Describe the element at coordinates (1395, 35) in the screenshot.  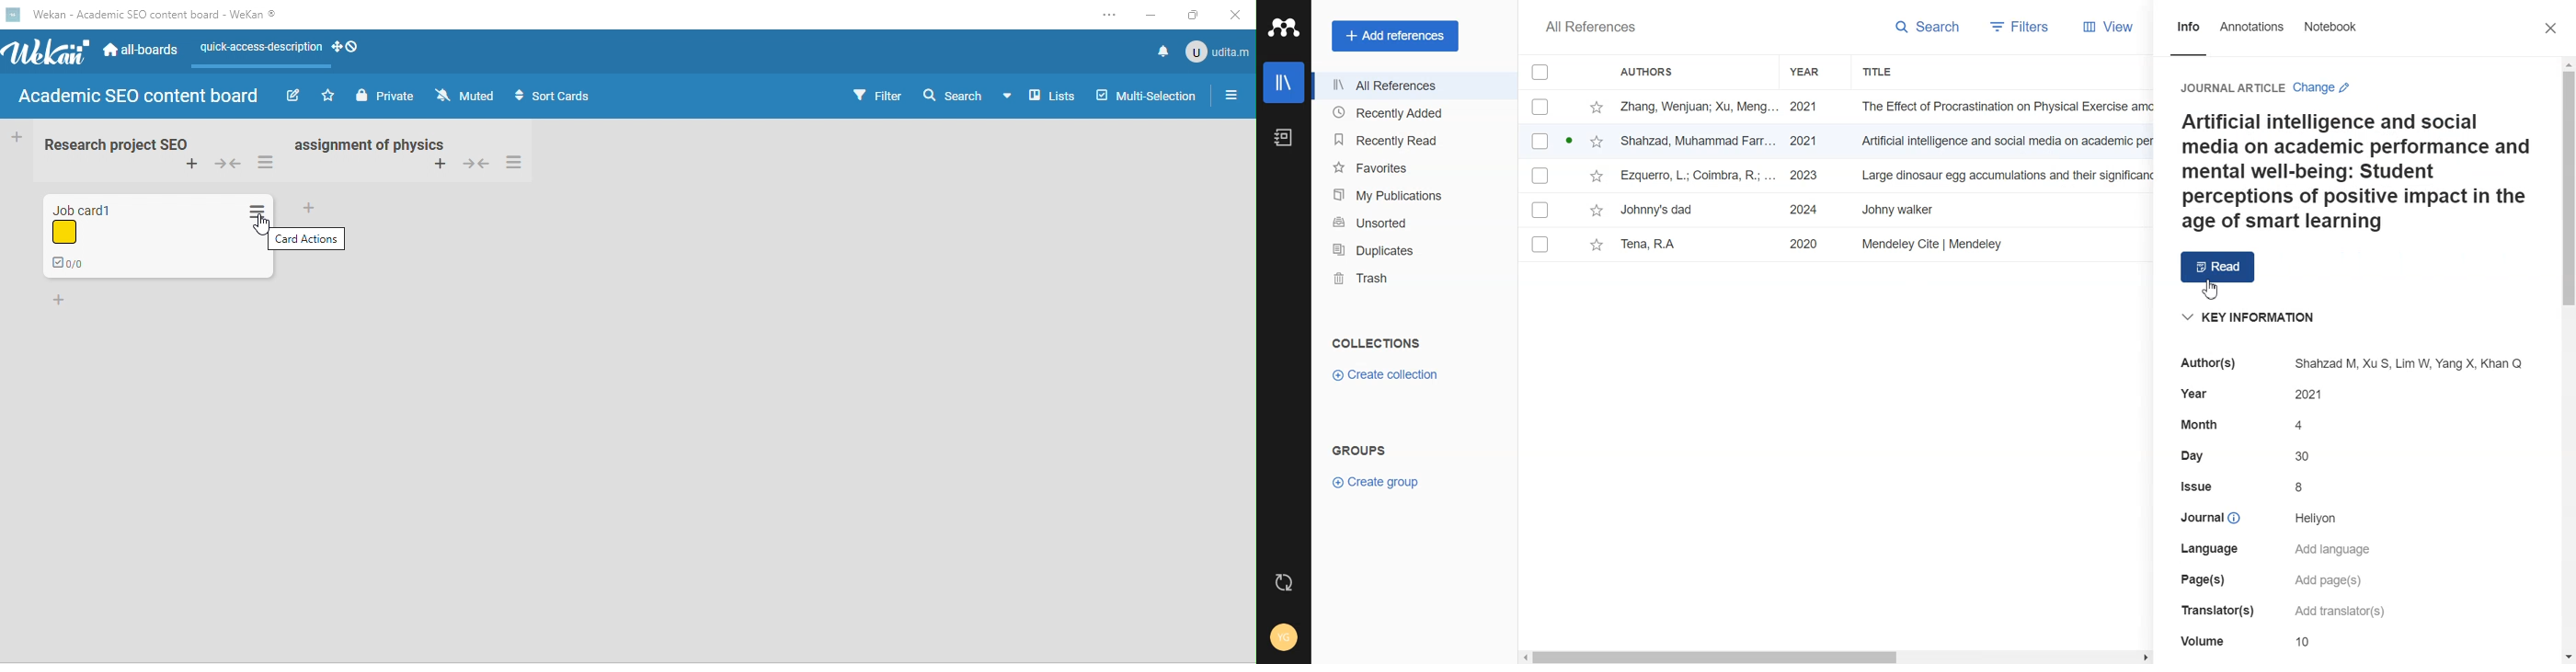
I see `Add references` at that location.